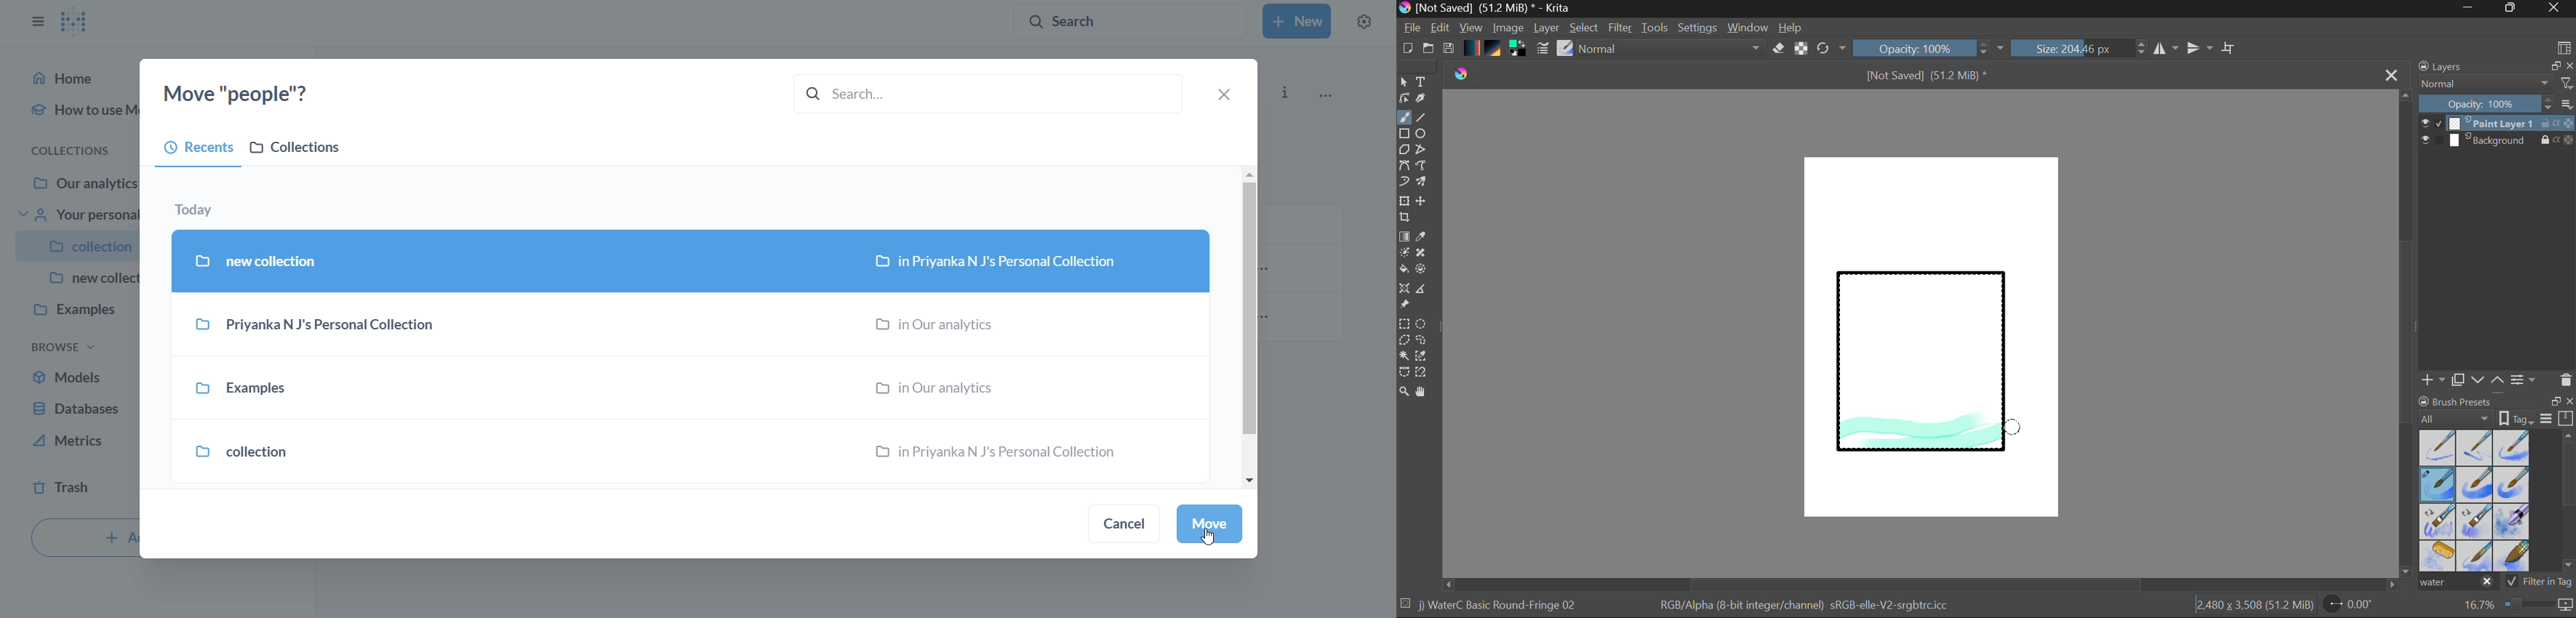 The width and height of the screenshot is (2576, 644). I want to click on Scroll Bar, so click(1921, 584).